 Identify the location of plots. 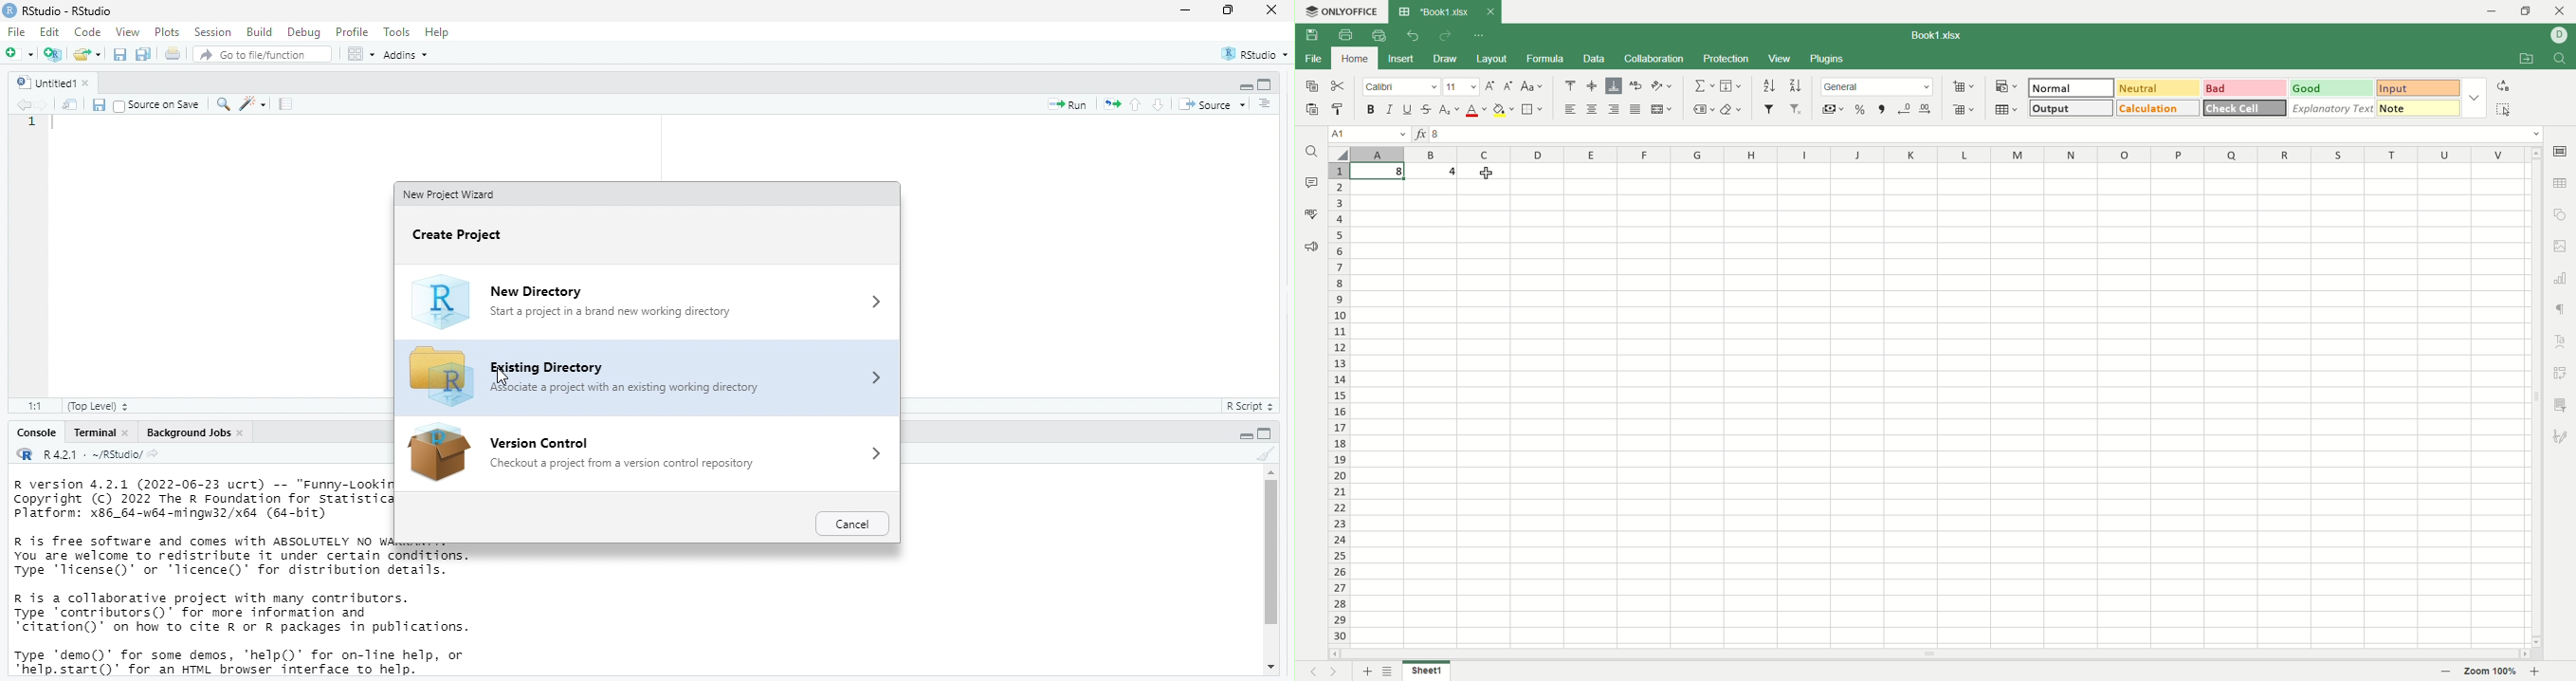
(168, 31).